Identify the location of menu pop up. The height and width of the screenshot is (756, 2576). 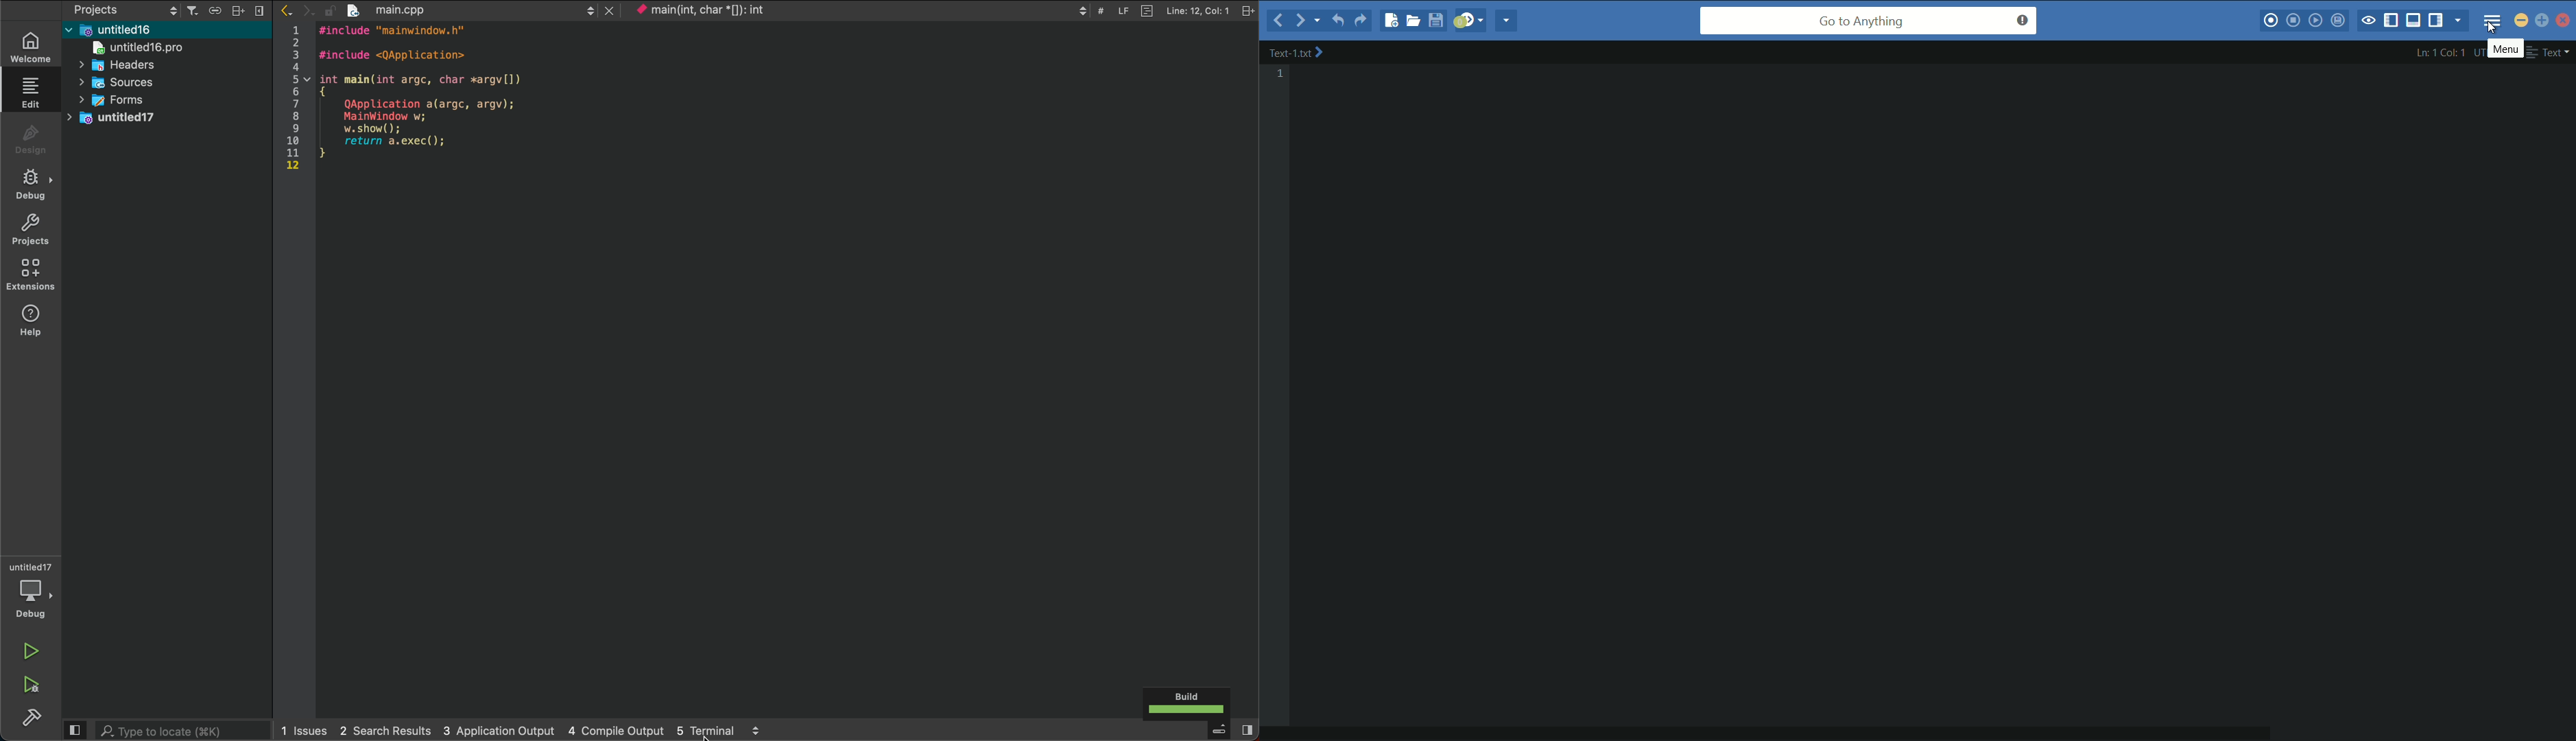
(2506, 47).